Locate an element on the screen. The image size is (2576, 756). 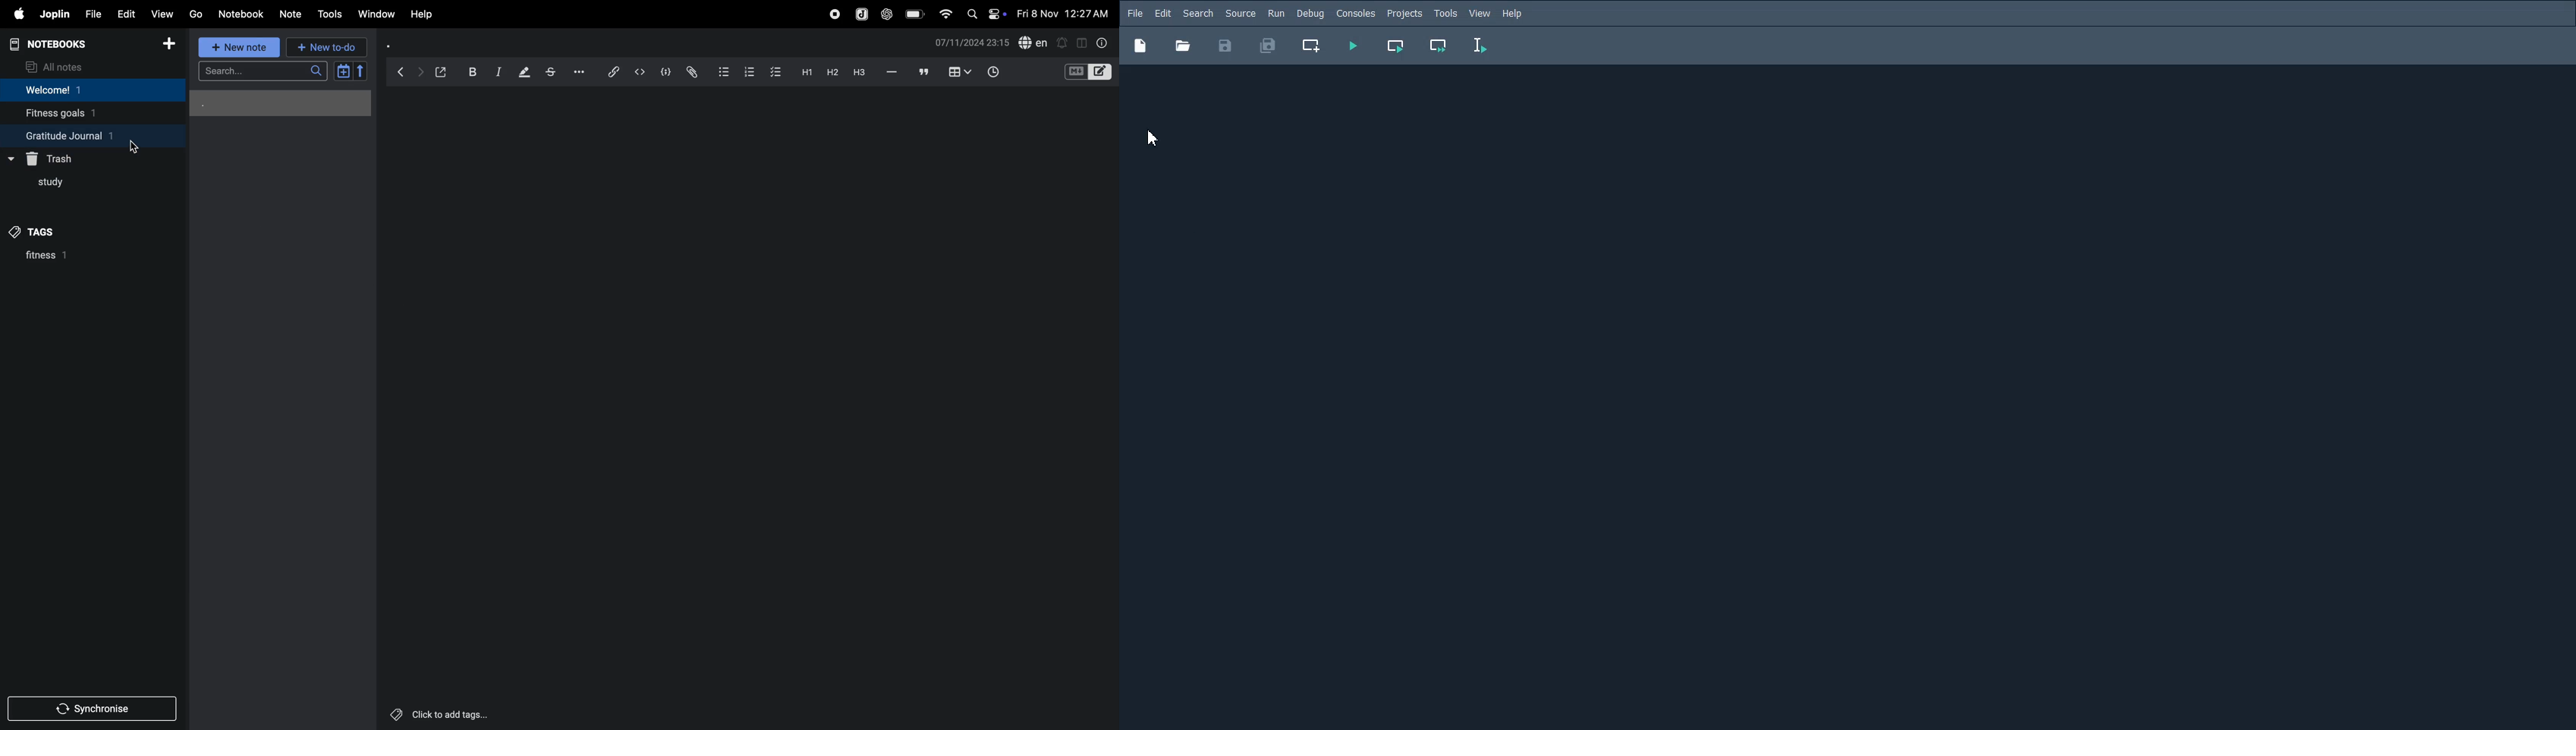
calendar is located at coordinates (350, 71).